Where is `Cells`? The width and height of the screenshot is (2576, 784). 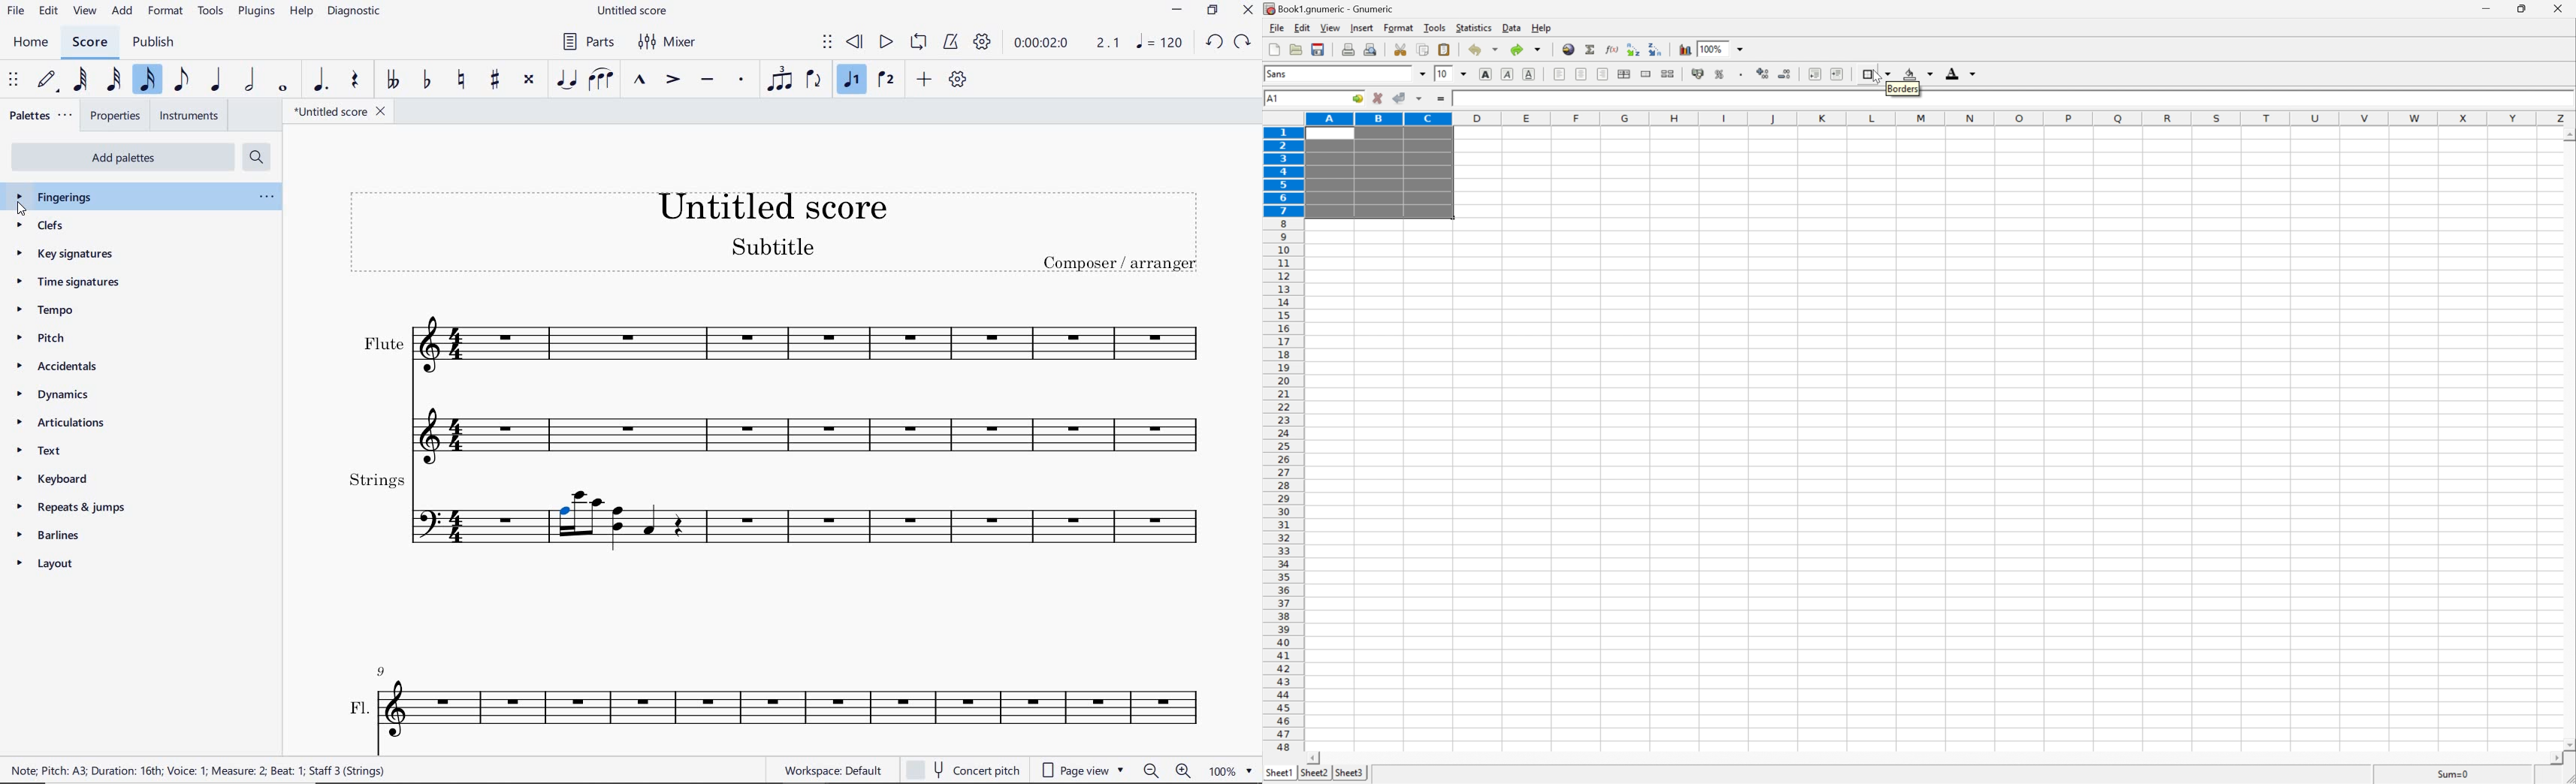 Cells is located at coordinates (2002, 446).